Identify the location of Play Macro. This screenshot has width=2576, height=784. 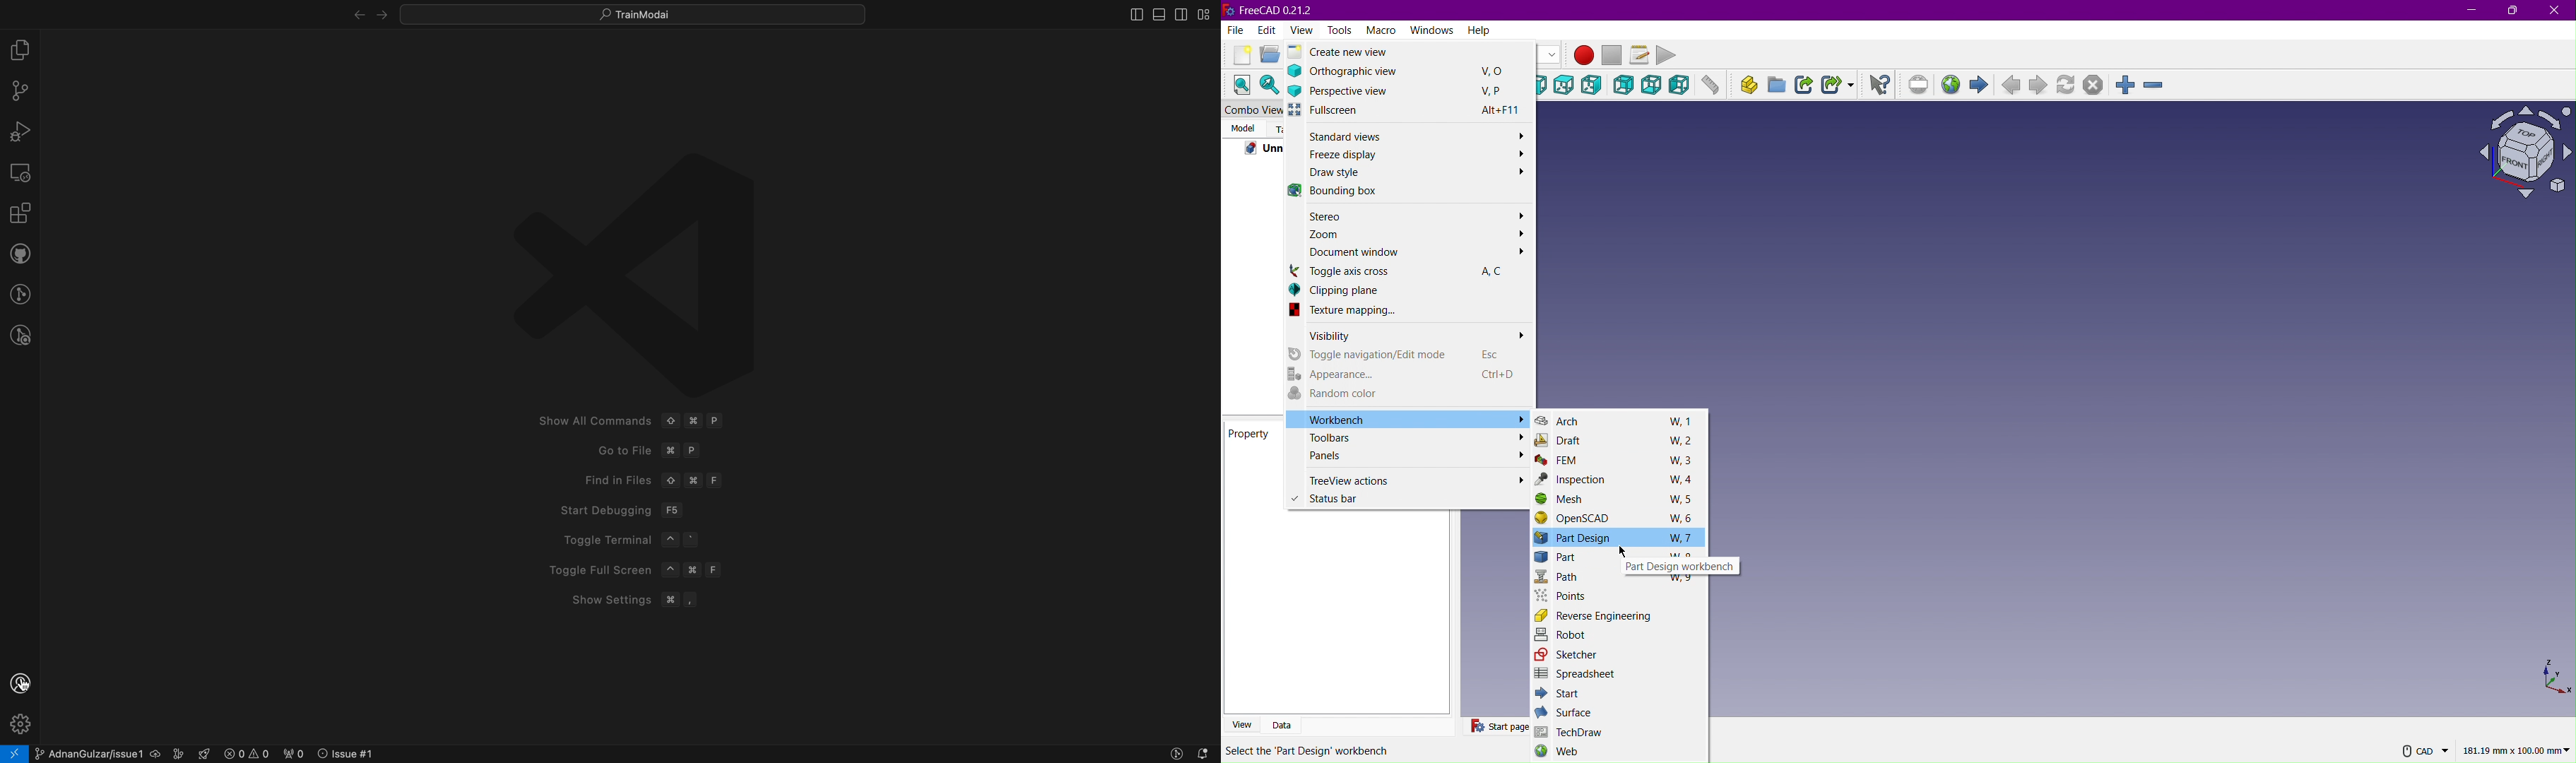
(1673, 56).